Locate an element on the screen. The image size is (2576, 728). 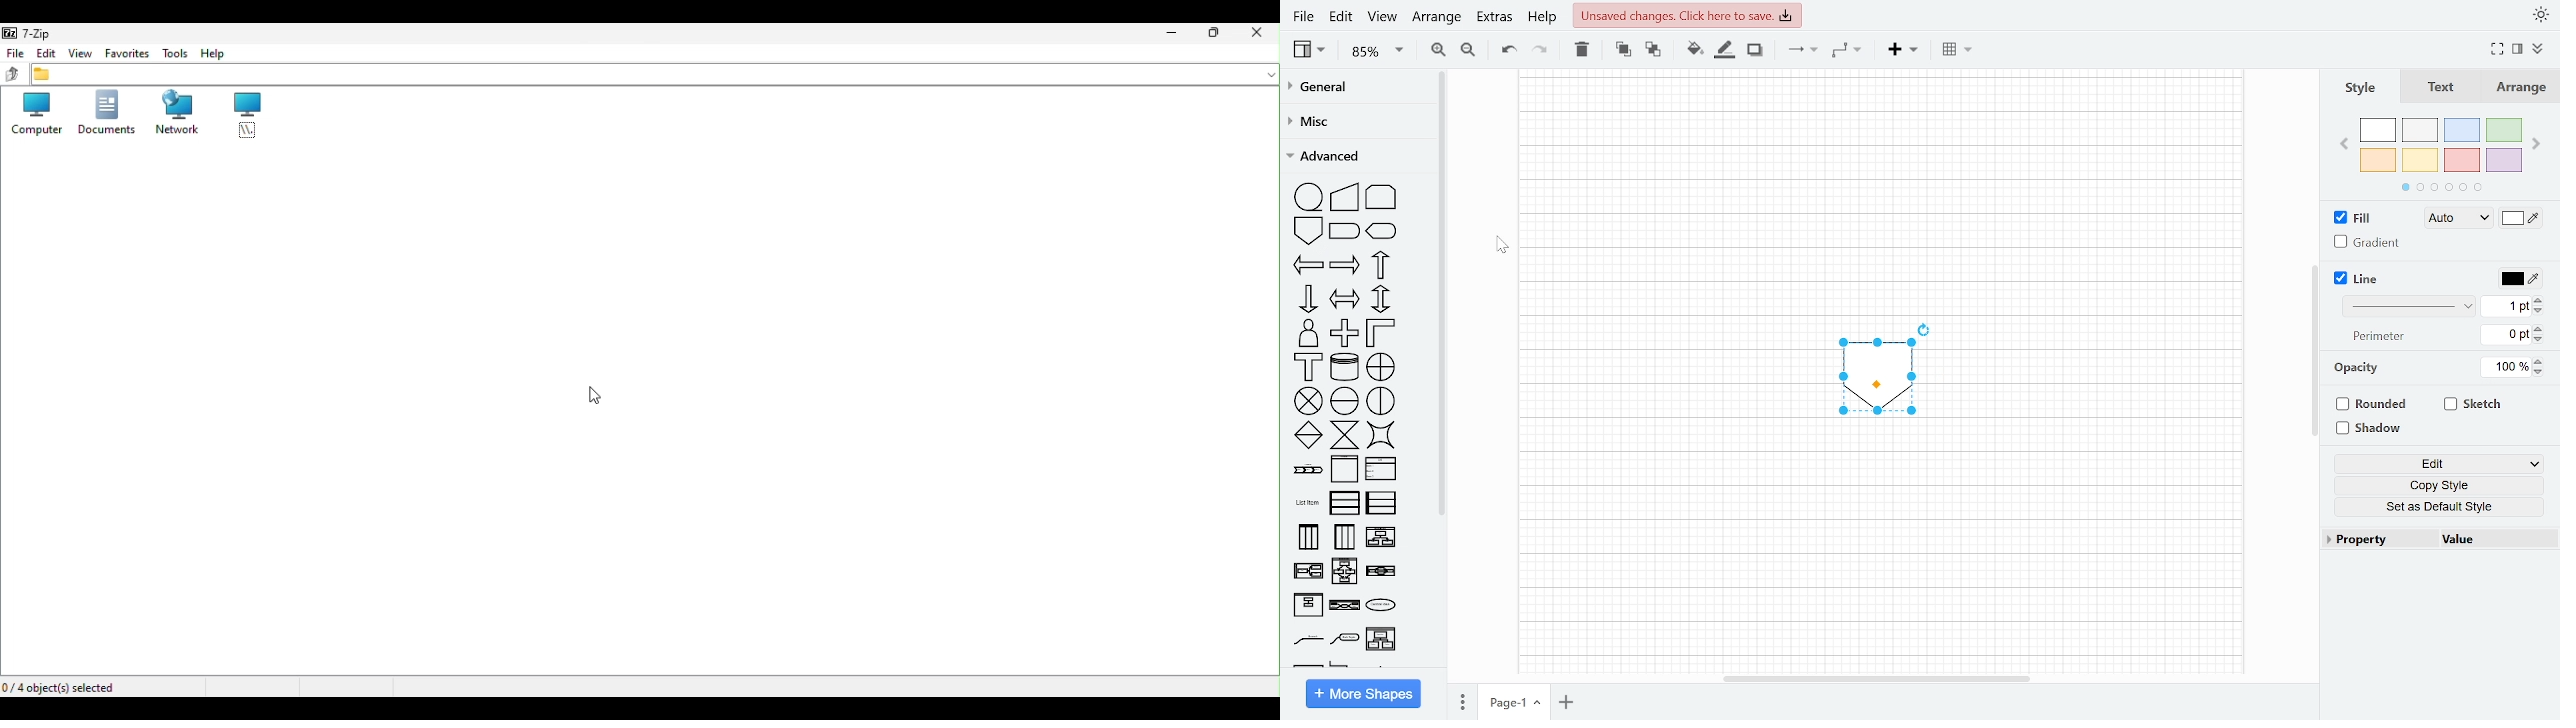
View is located at coordinates (1382, 16).